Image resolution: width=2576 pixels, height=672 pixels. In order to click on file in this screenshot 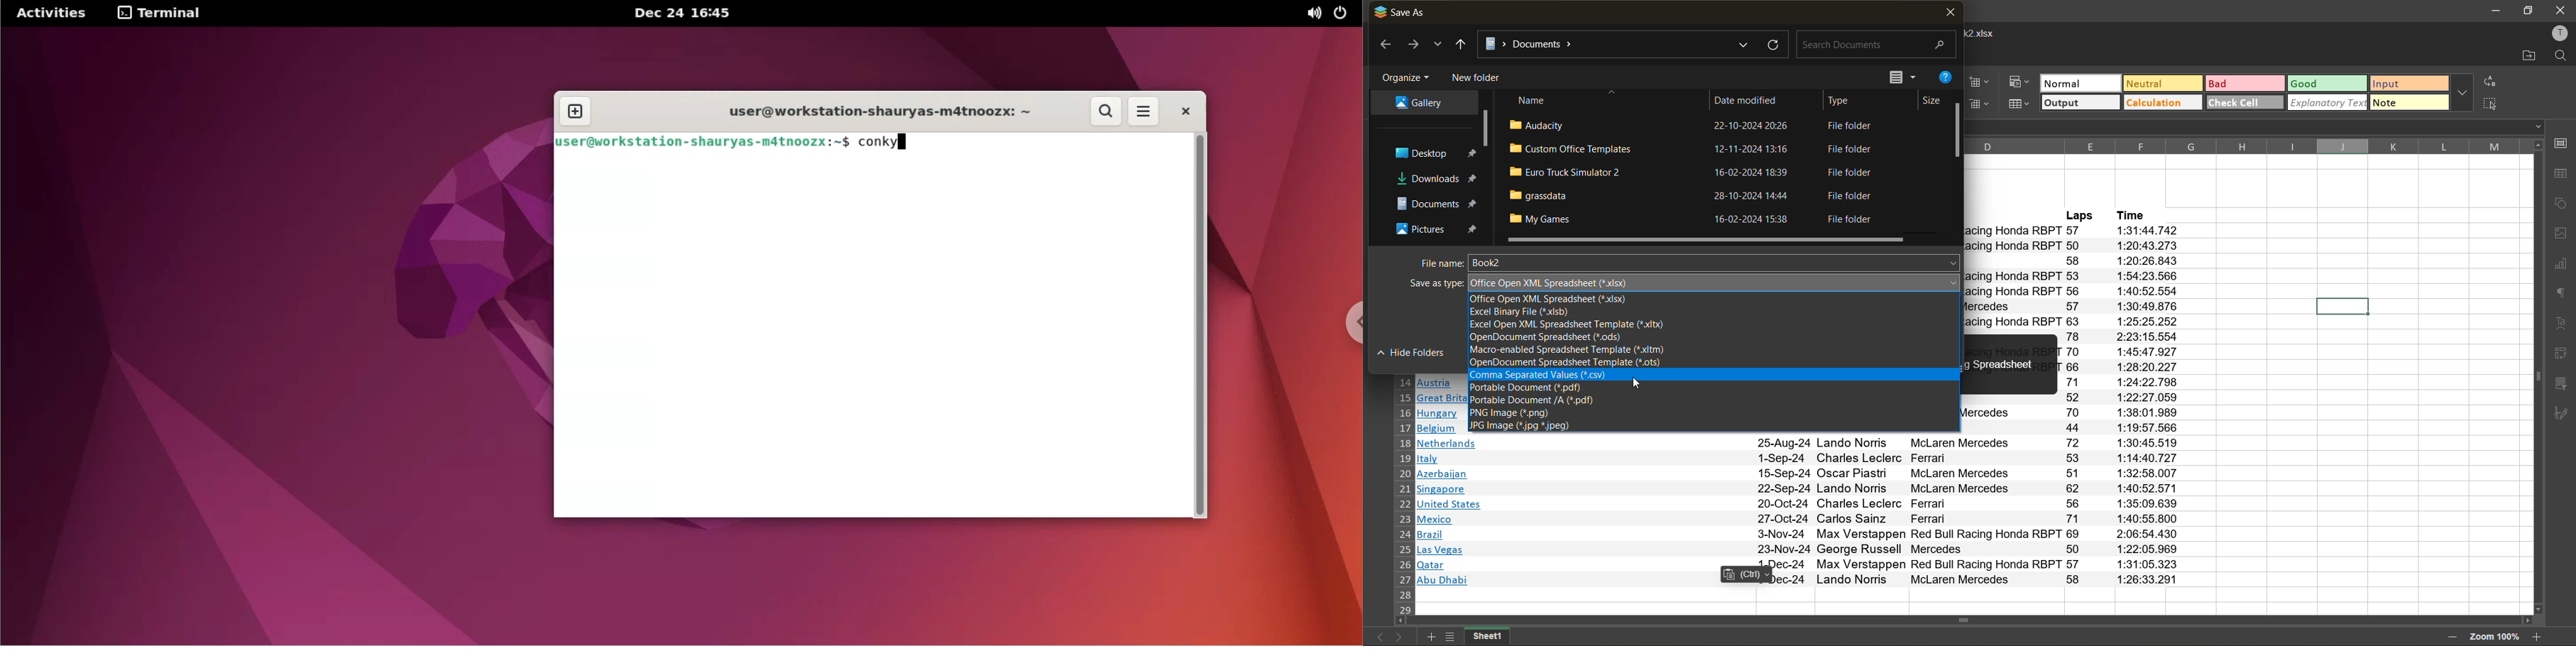, I will do `click(1689, 126)`.